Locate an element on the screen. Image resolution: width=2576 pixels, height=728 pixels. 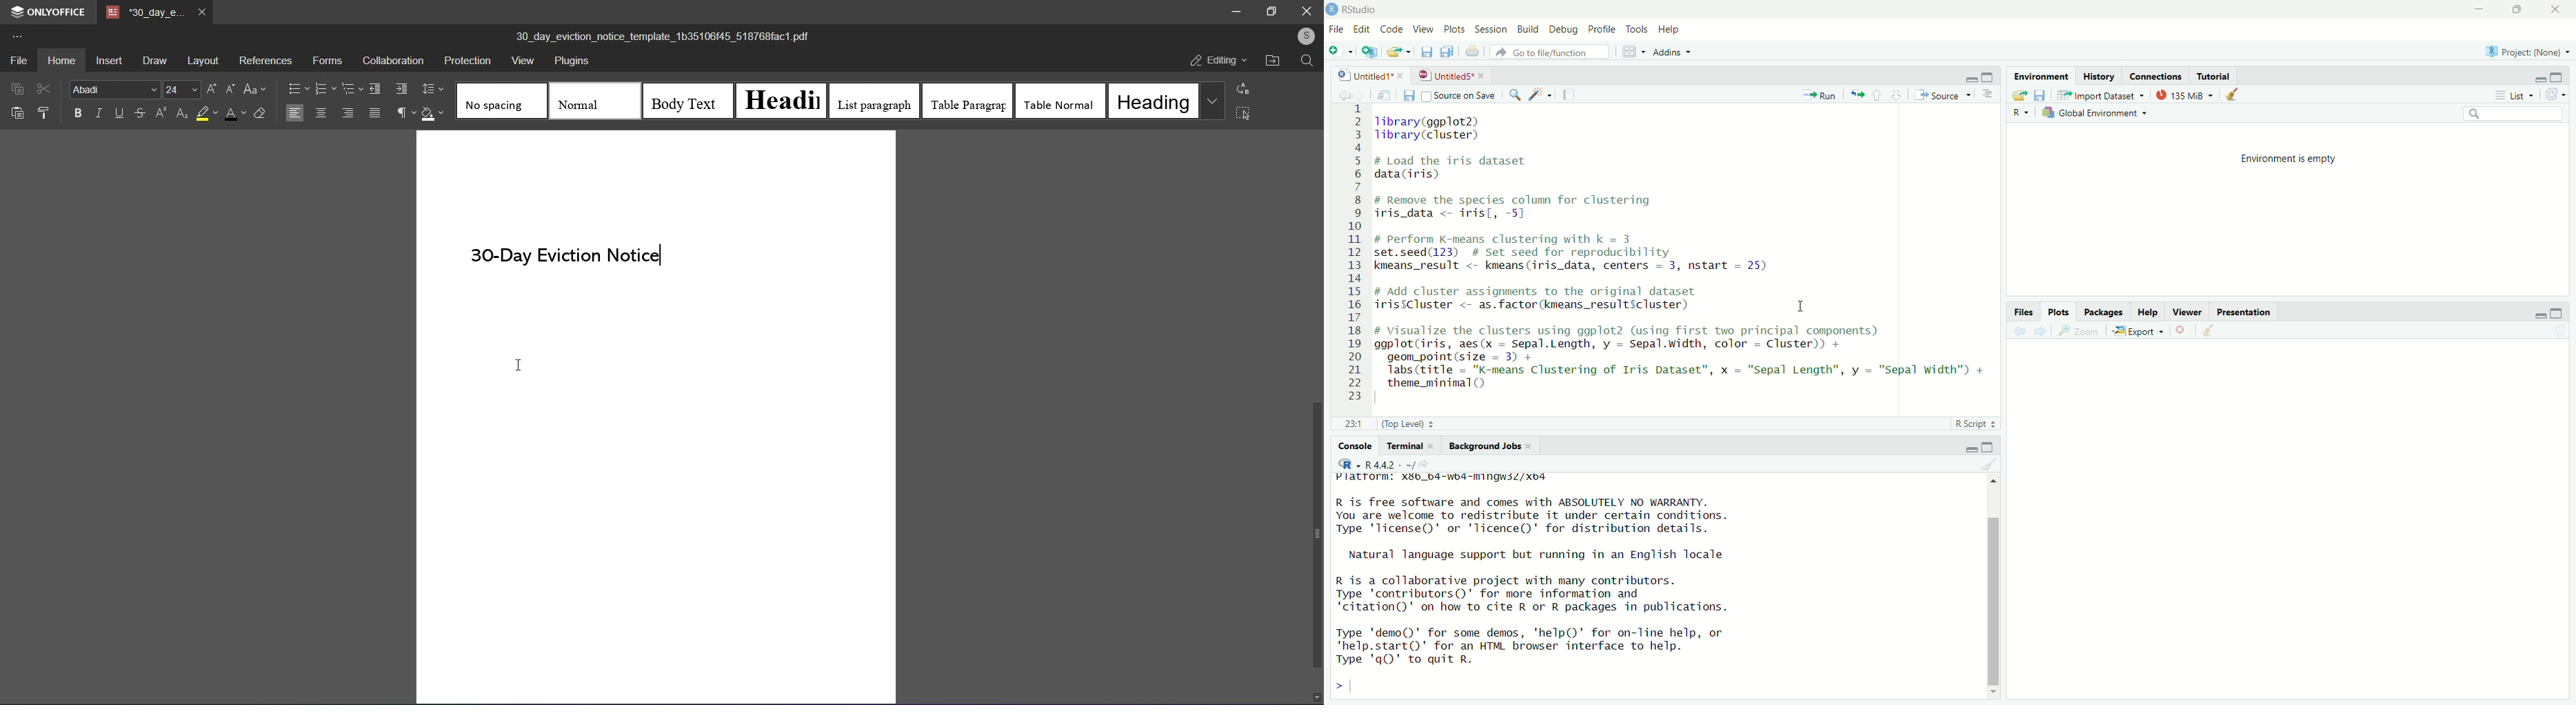
superscript is located at coordinates (160, 113).